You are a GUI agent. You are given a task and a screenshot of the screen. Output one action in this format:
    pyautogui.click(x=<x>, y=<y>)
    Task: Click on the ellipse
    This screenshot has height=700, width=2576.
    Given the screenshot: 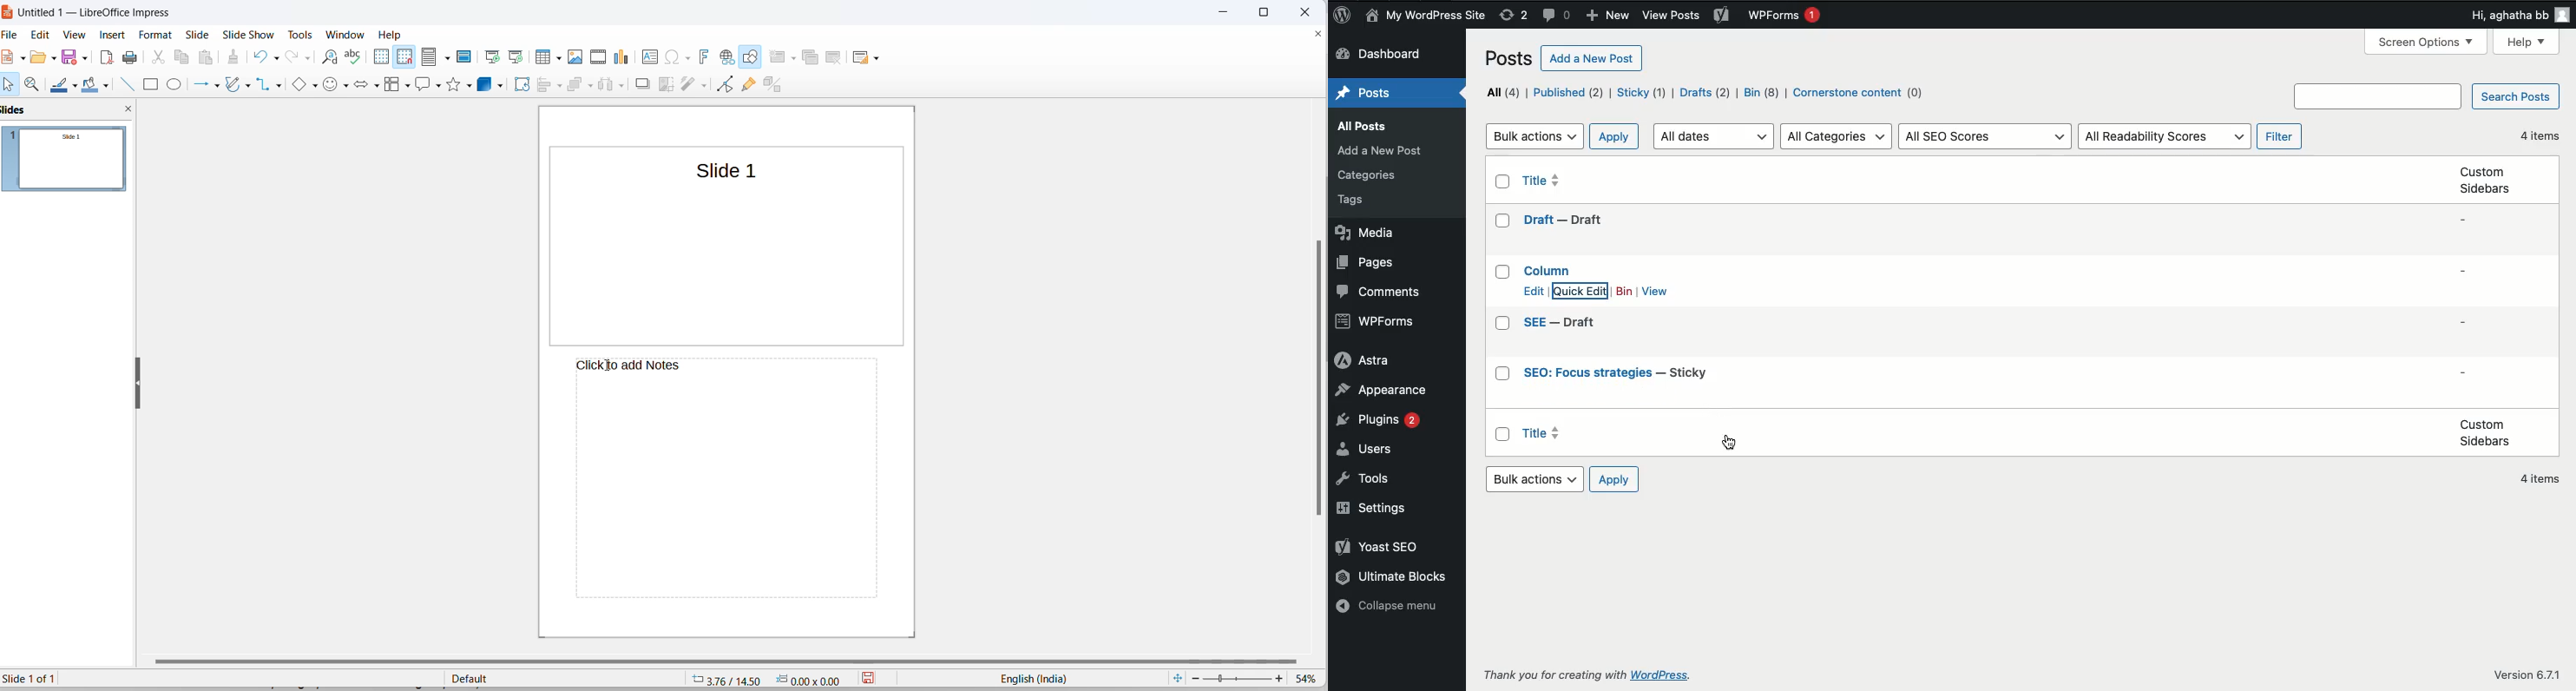 What is the action you would take?
    pyautogui.click(x=175, y=84)
    